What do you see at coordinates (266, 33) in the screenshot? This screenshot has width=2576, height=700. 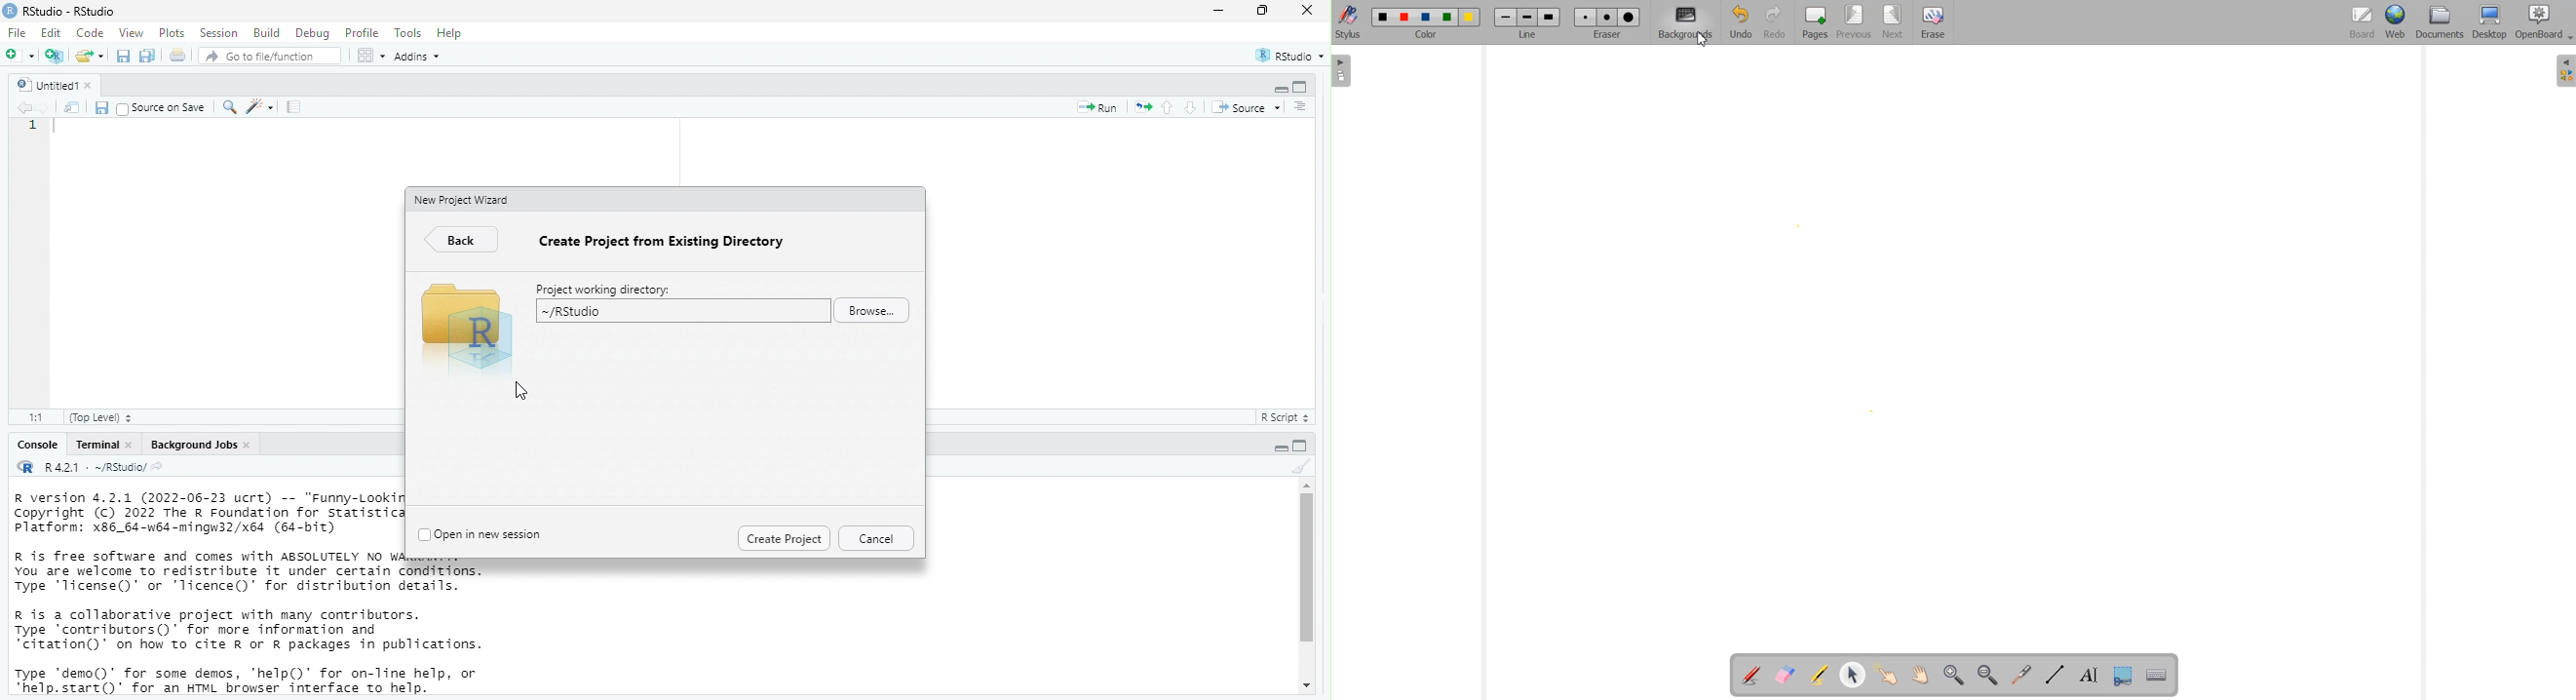 I see `build` at bounding box center [266, 33].